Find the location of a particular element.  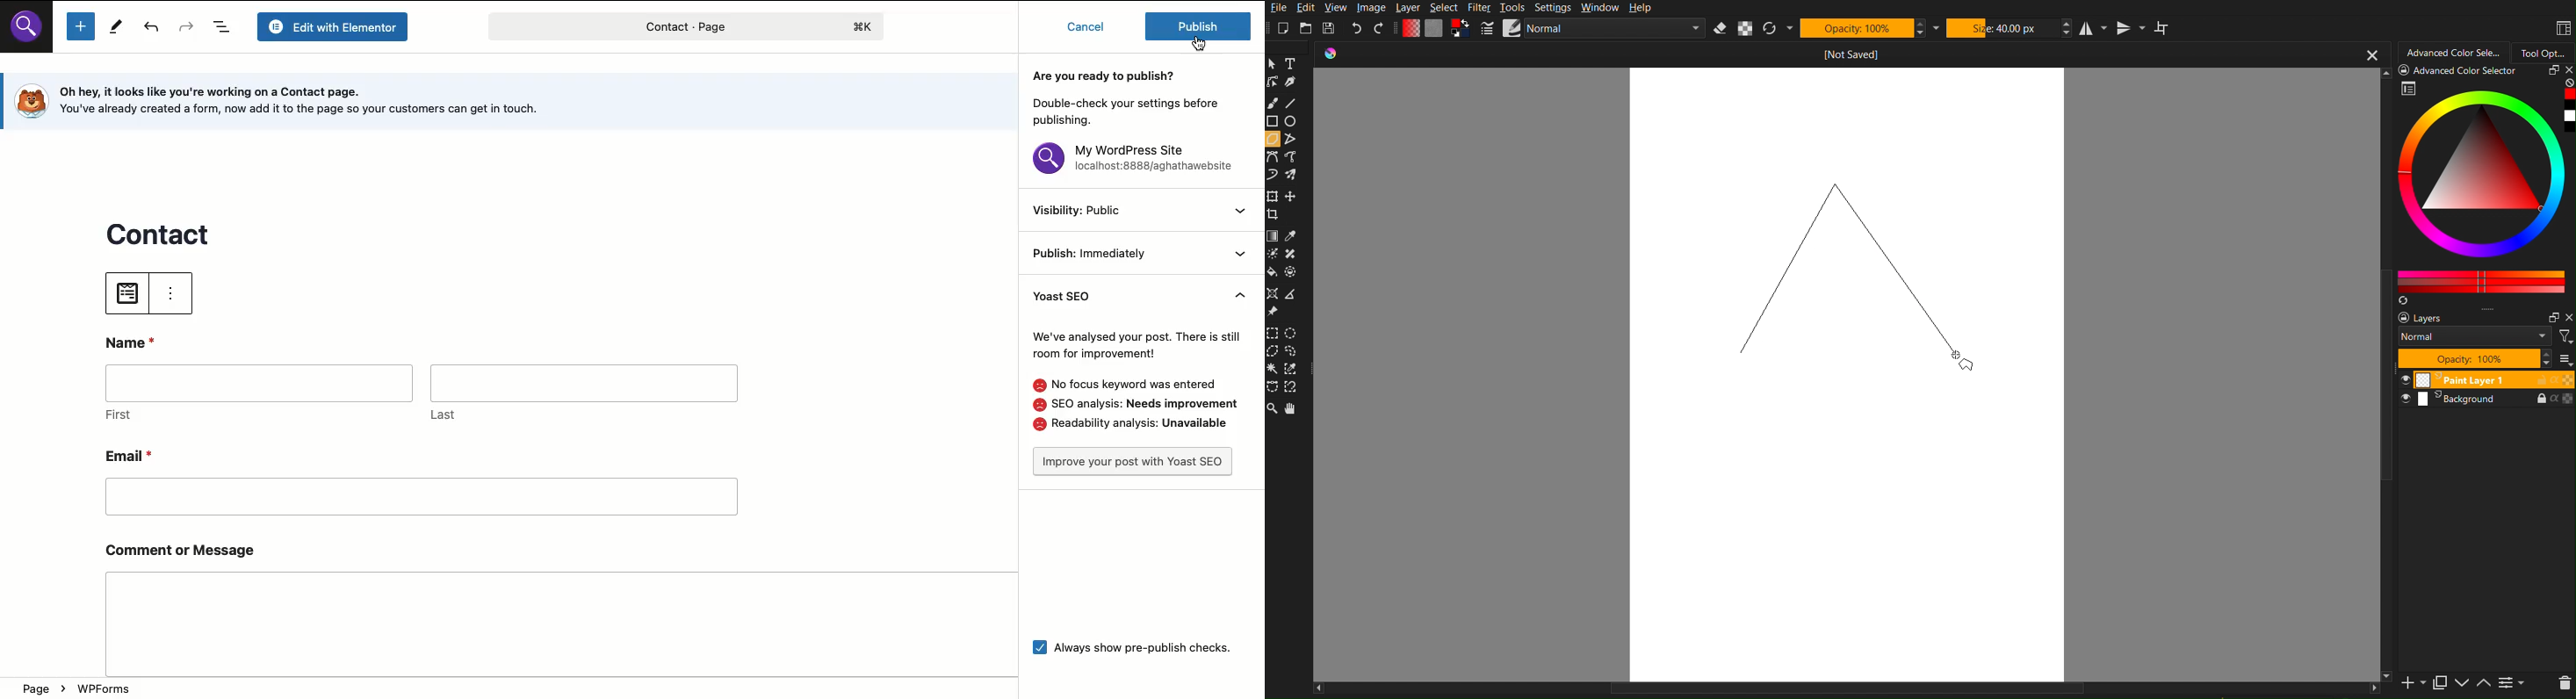

transform a layer or a selection is located at coordinates (1273, 195).